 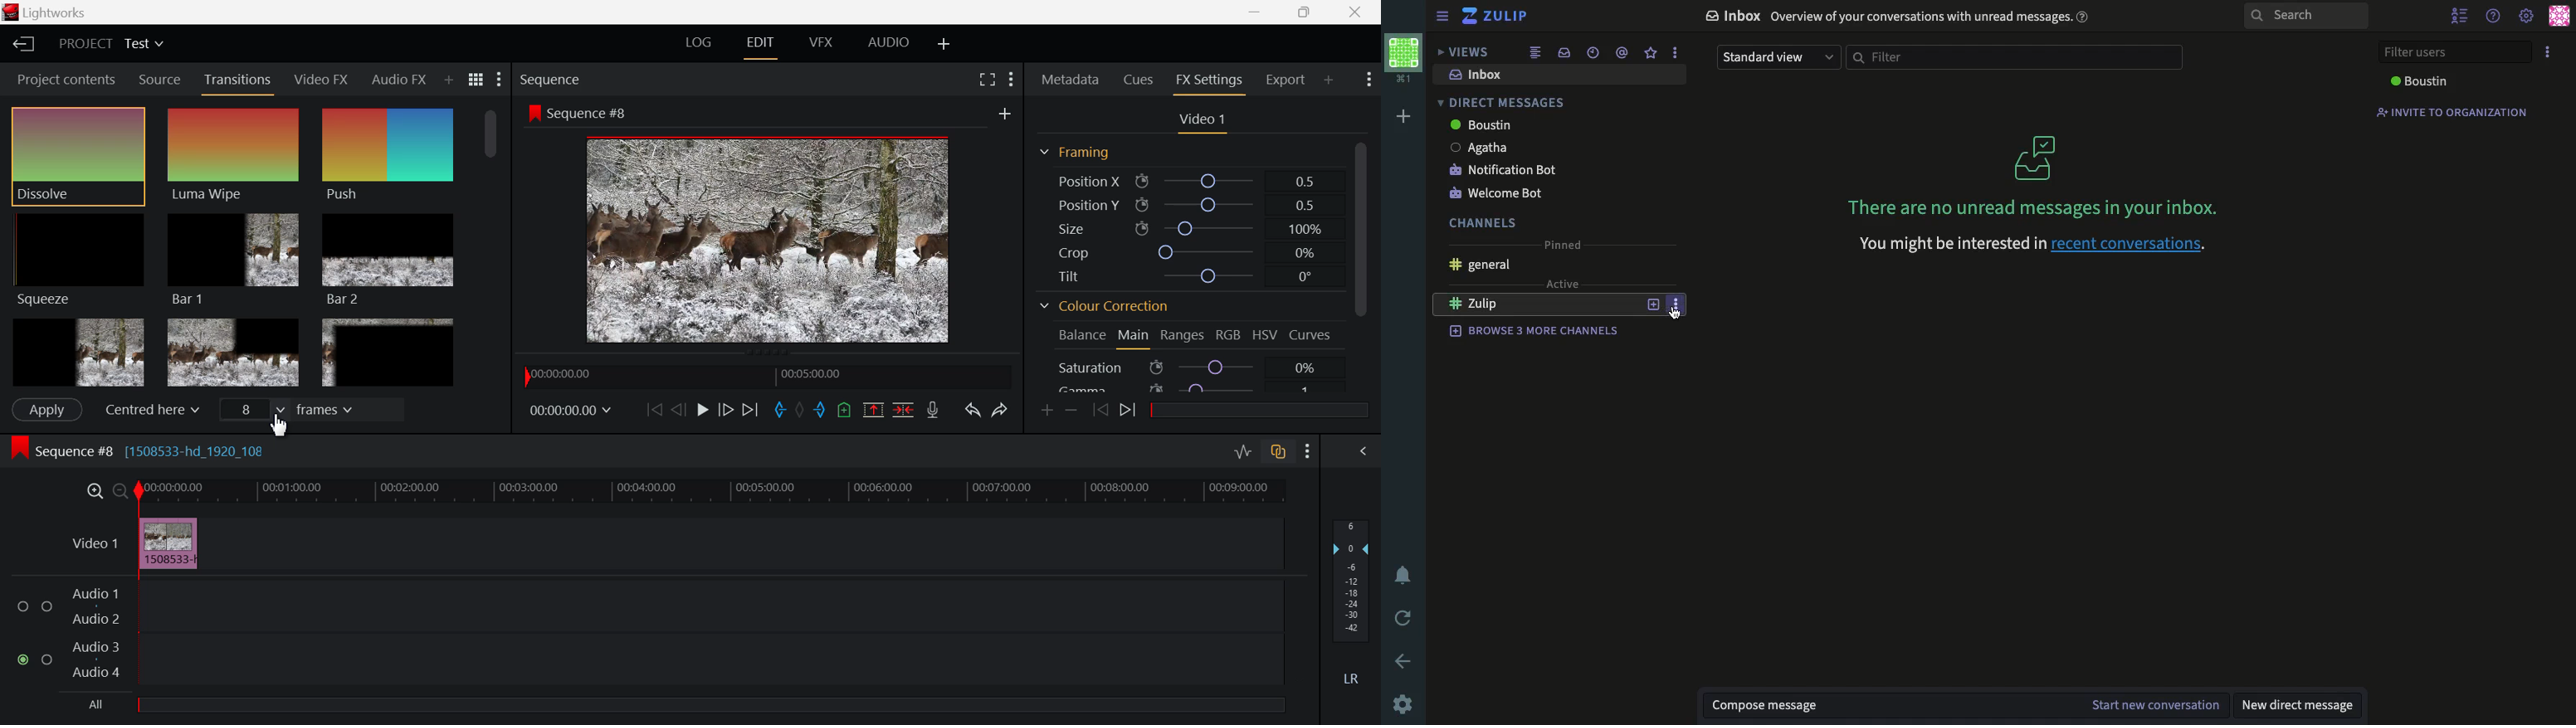 I want to click on Remove marked section, so click(x=874, y=411).